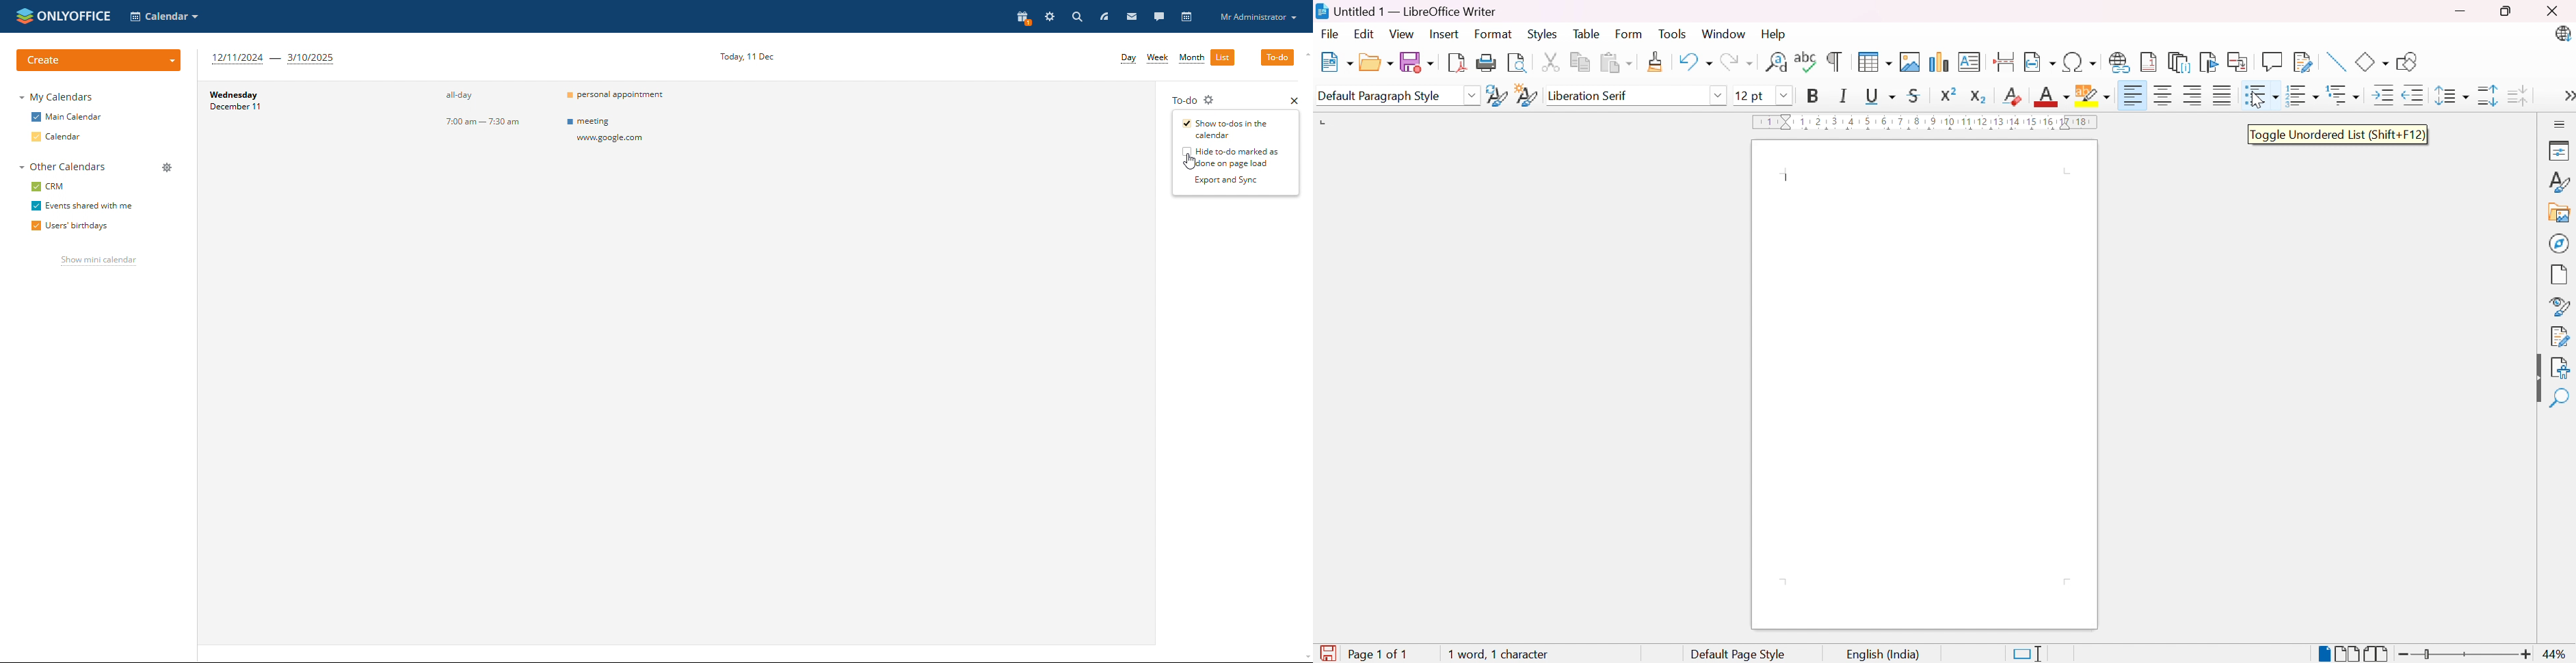  What do you see at coordinates (1472, 94) in the screenshot?
I see `Drop down` at bounding box center [1472, 94].